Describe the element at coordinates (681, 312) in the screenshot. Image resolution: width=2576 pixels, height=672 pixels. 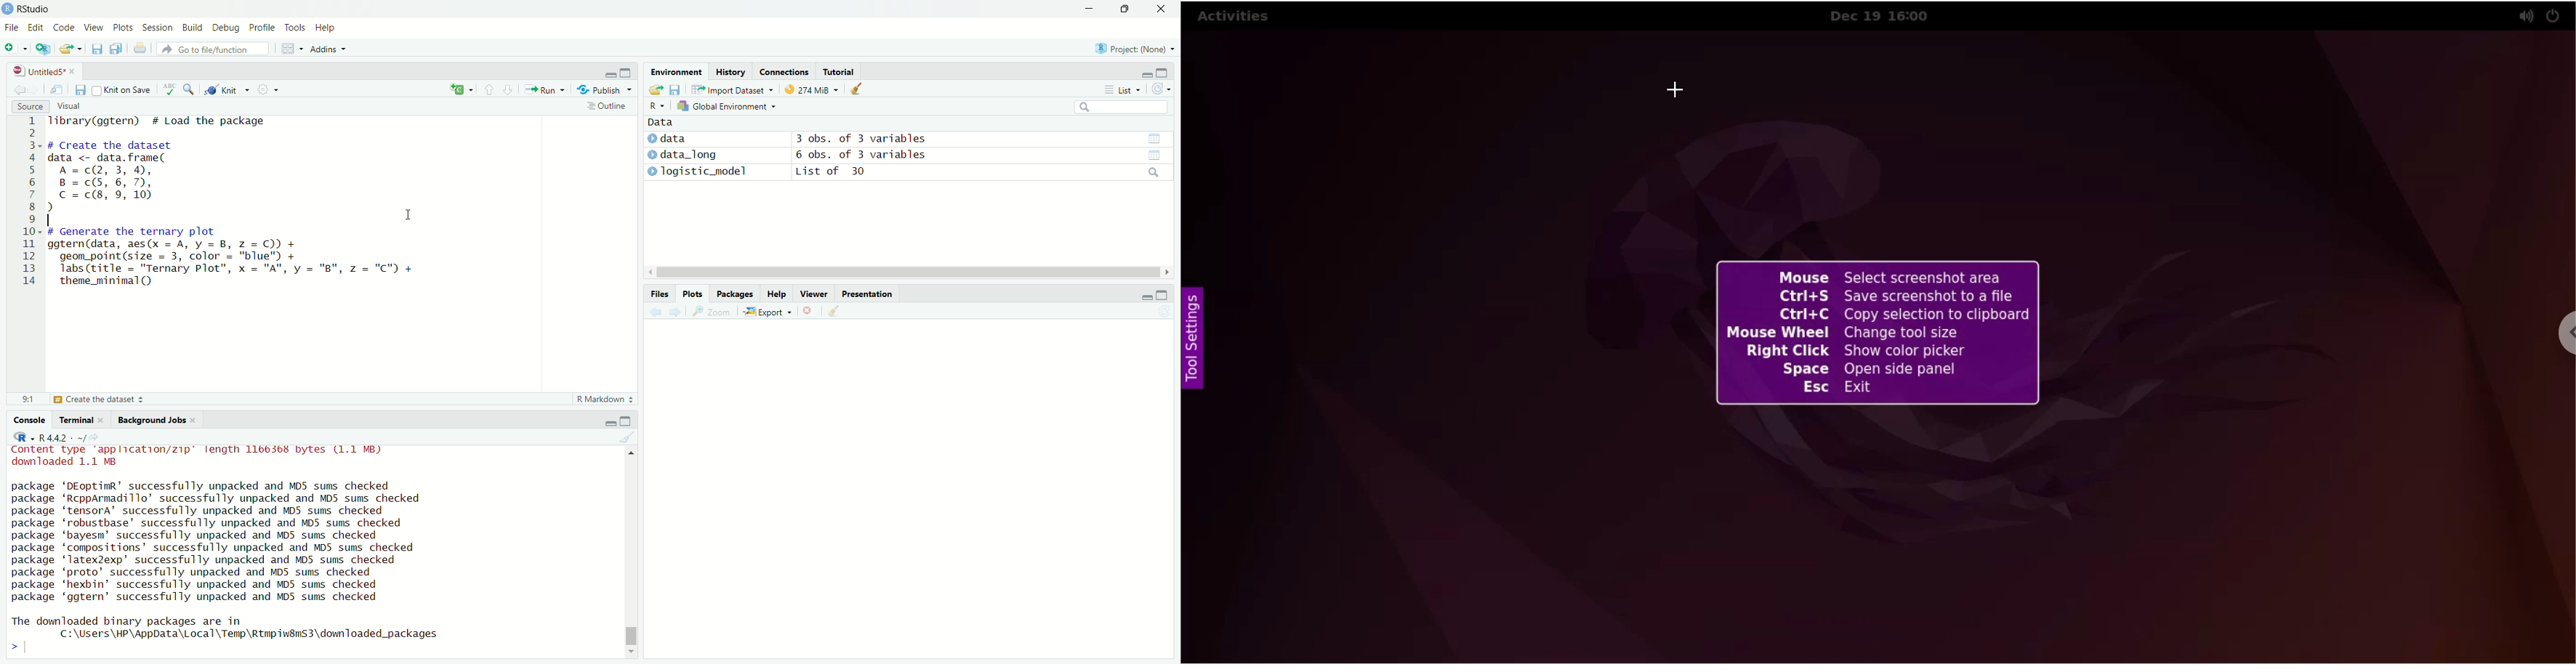
I see `next` at that location.